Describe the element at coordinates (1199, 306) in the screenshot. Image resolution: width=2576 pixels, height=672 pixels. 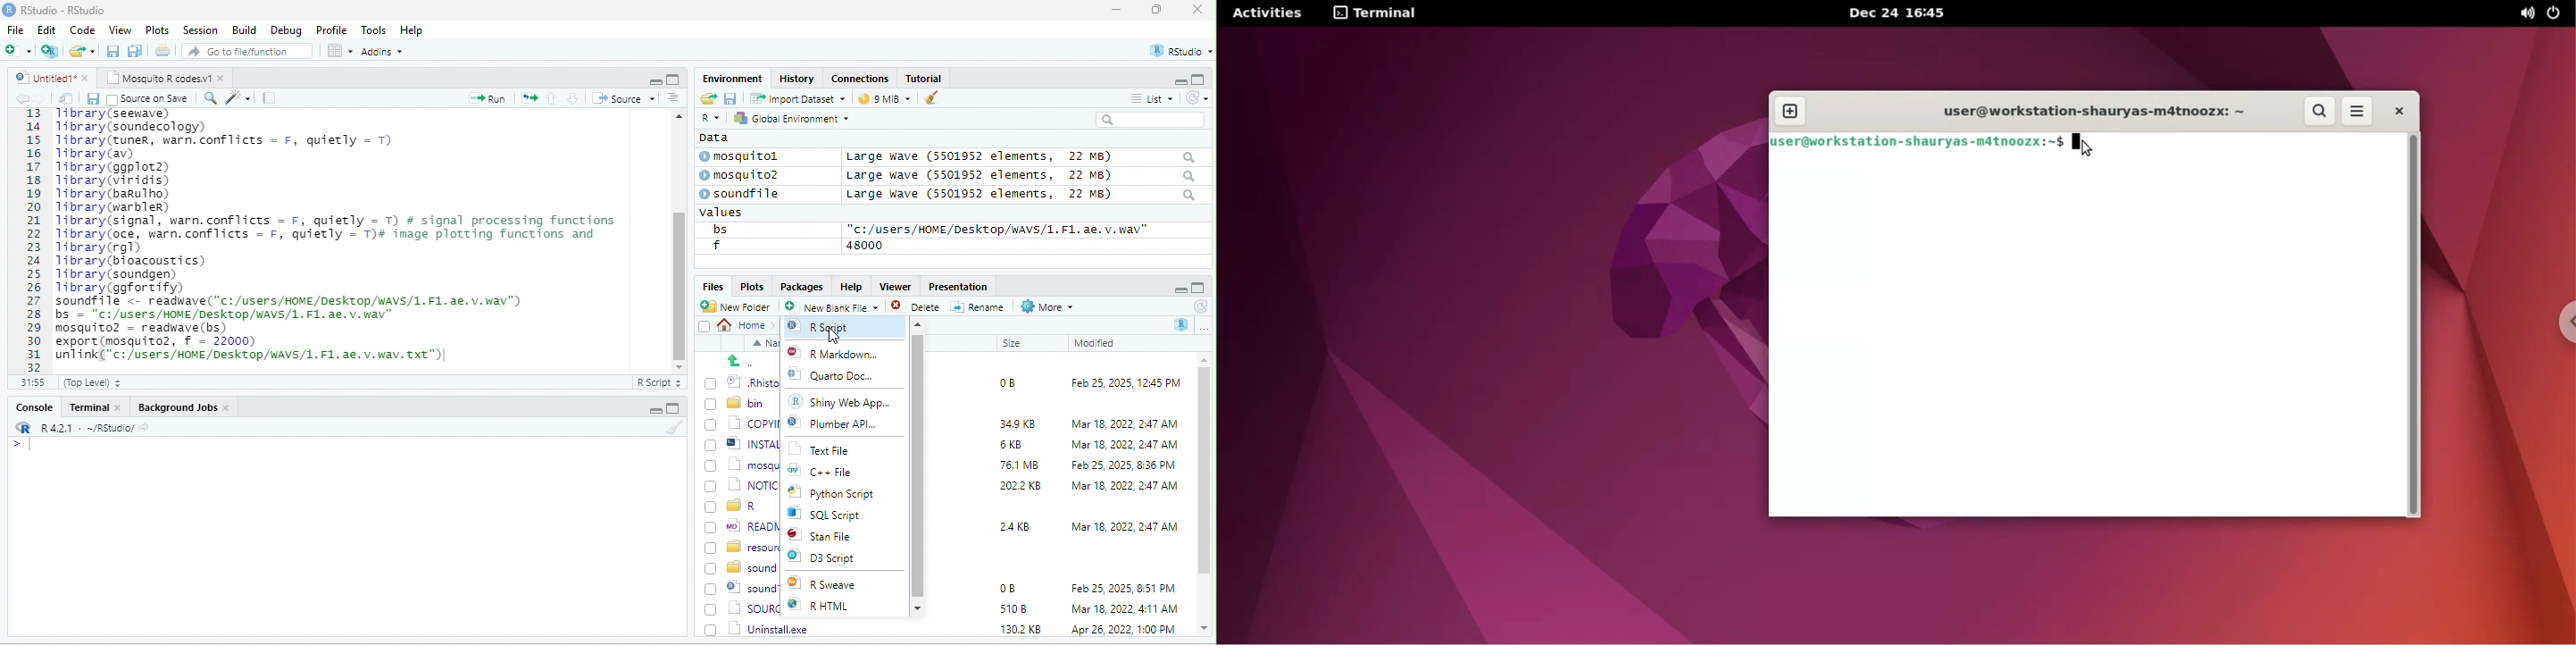
I see `refresh` at that location.